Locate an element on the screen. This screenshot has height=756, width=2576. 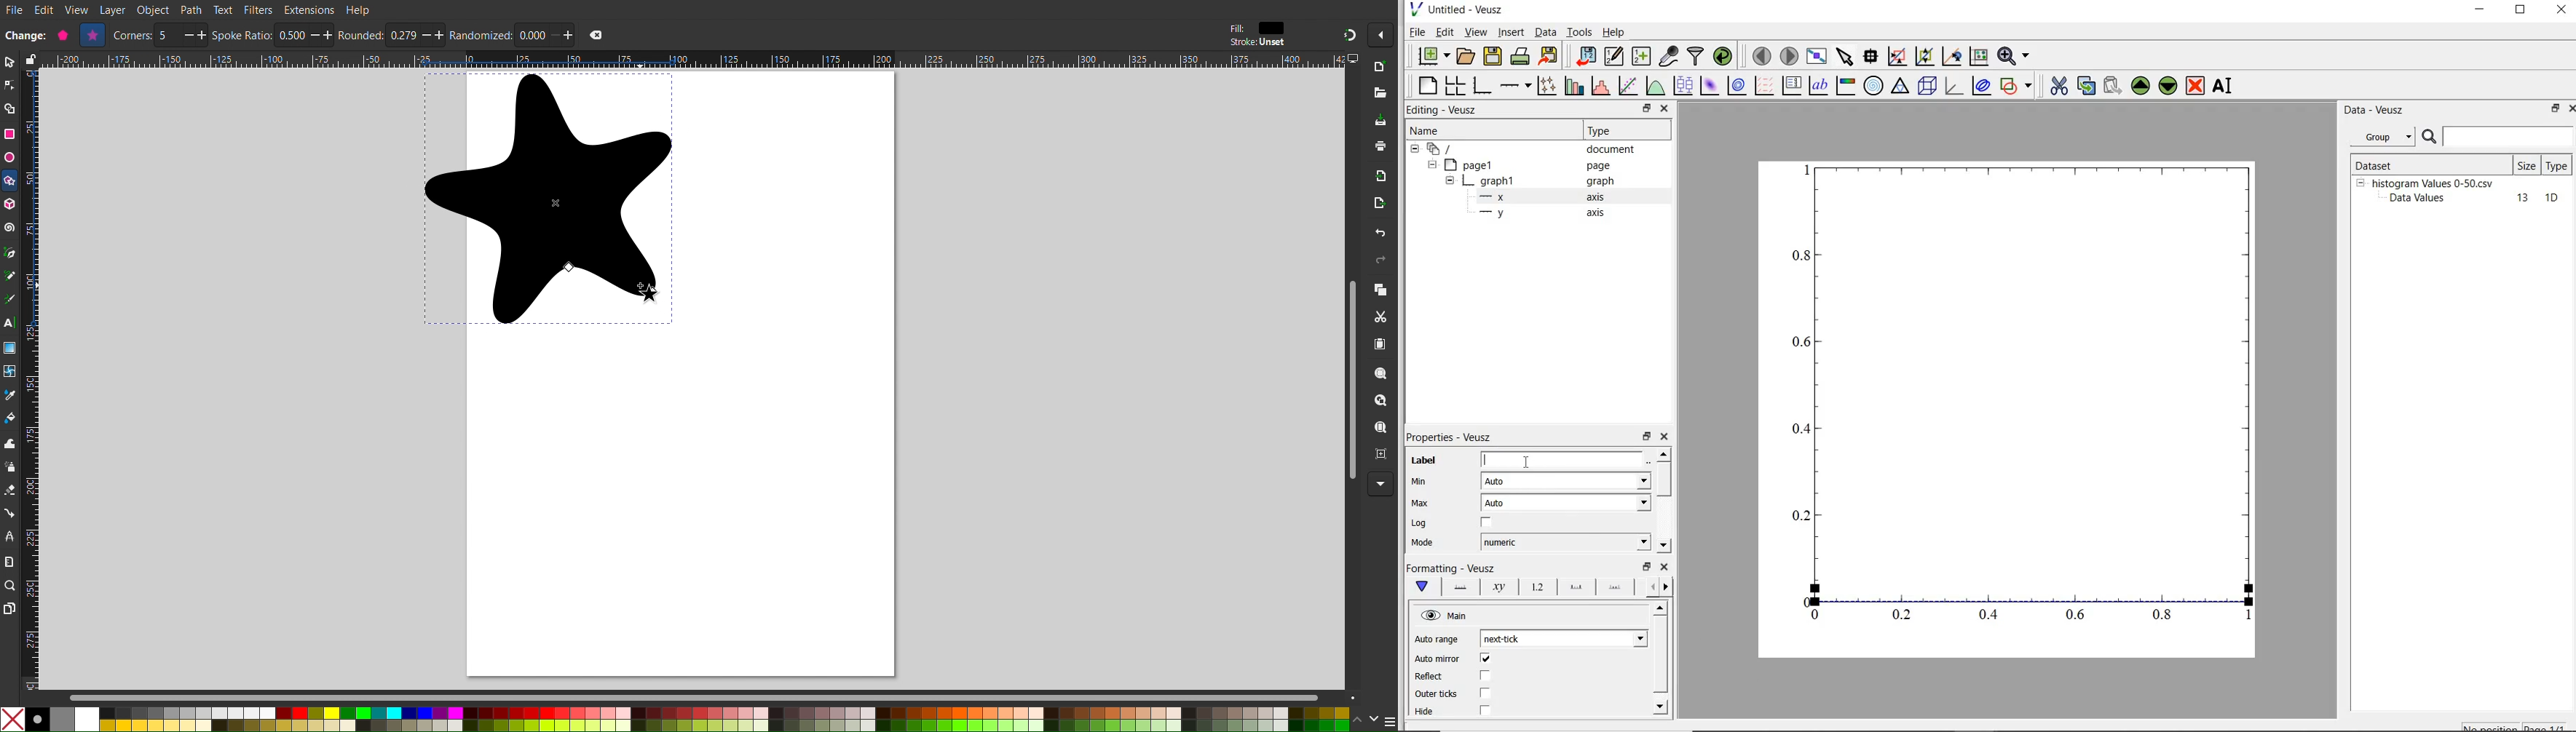
Spiral is located at coordinates (10, 228).